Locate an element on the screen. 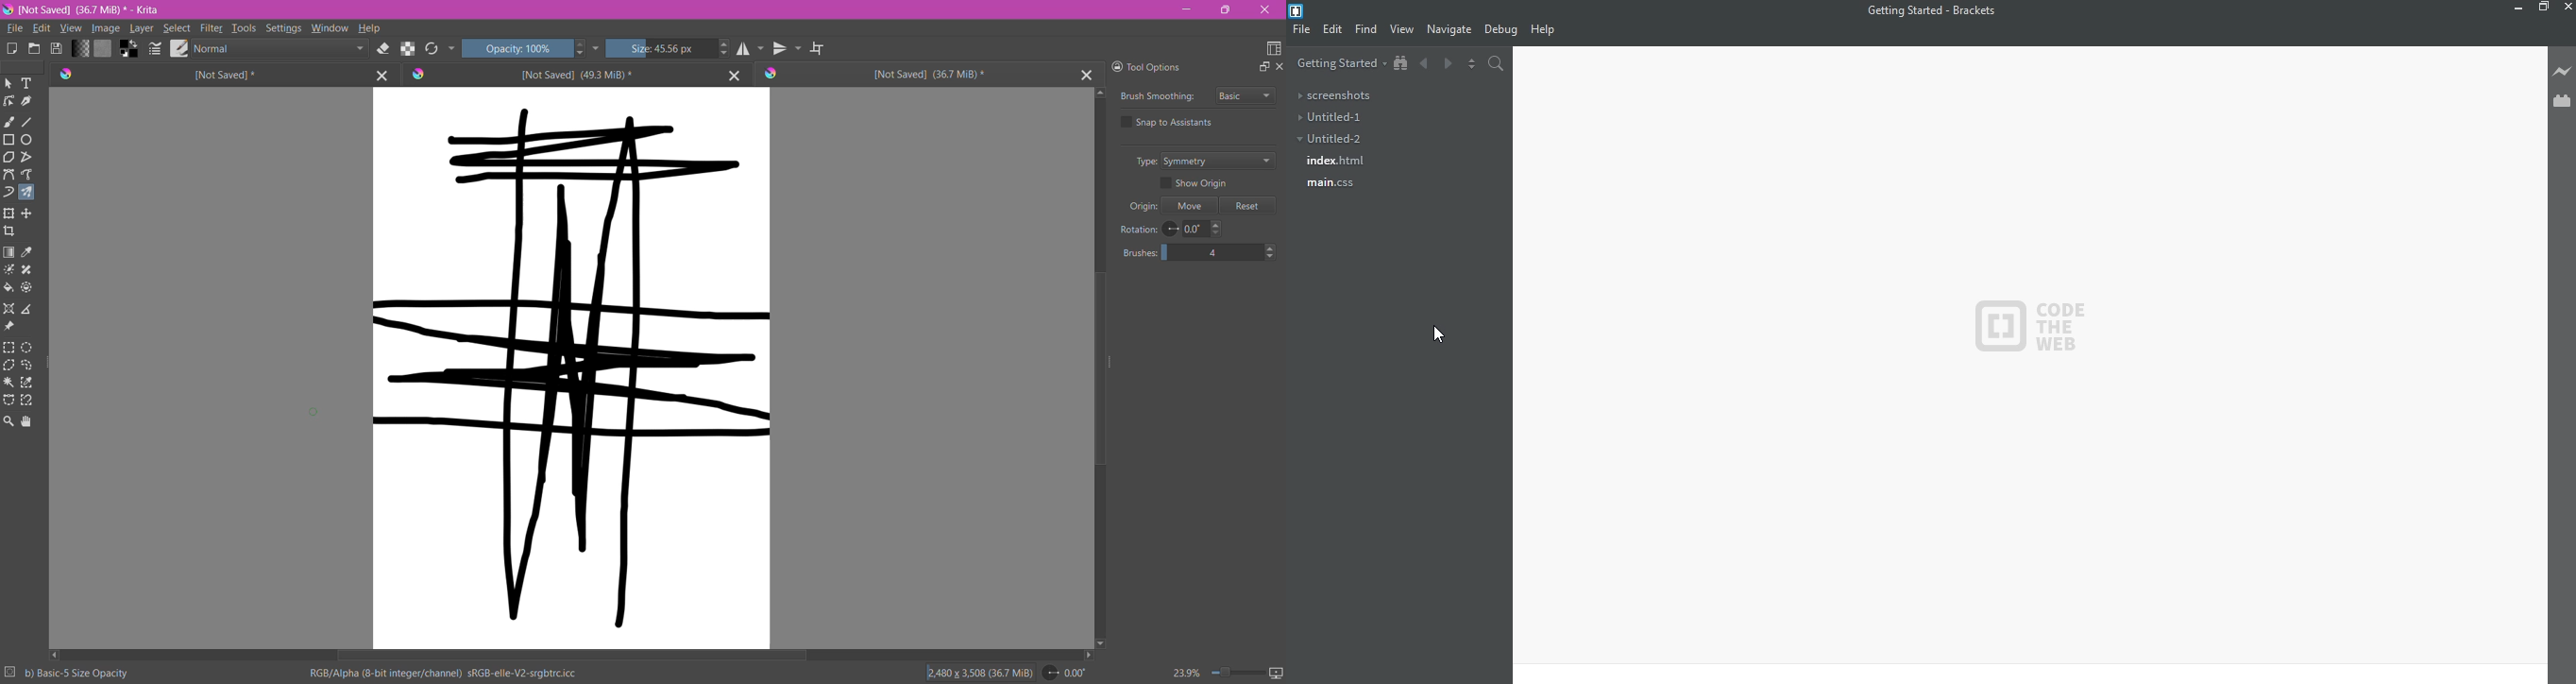 The image size is (2576, 700). Snap to Assistants is located at coordinates (1180, 123).